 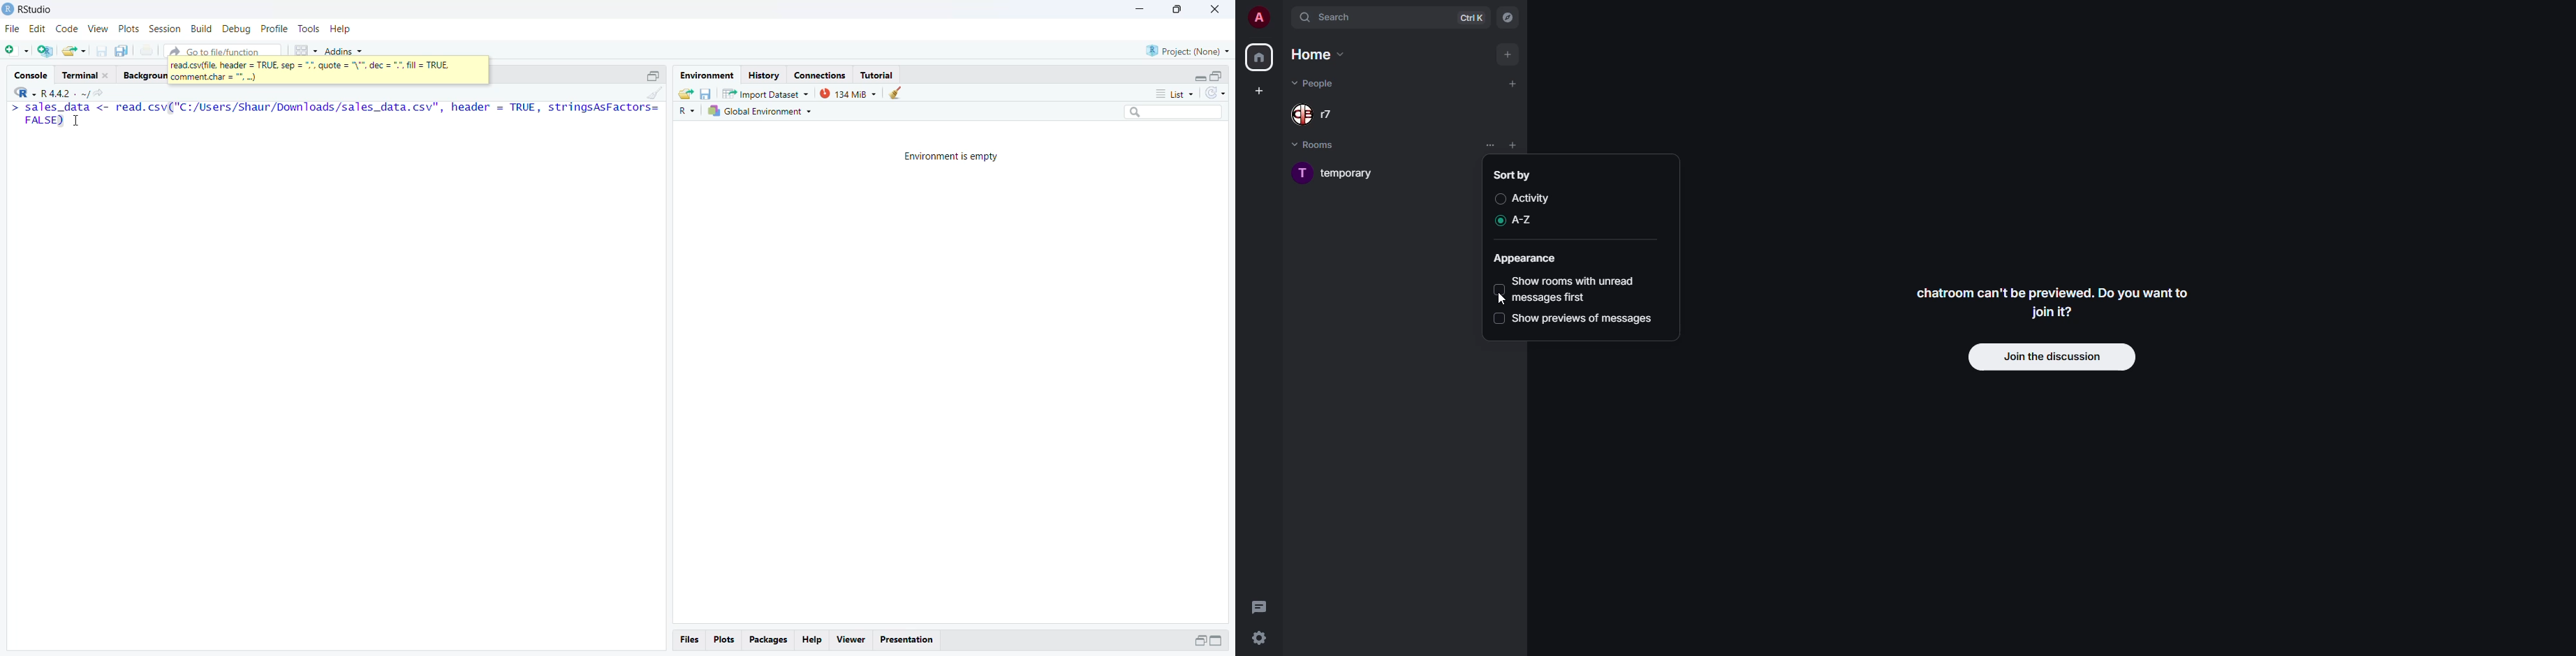 What do you see at coordinates (275, 30) in the screenshot?
I see `Profile` at bounding box center [275, 30].